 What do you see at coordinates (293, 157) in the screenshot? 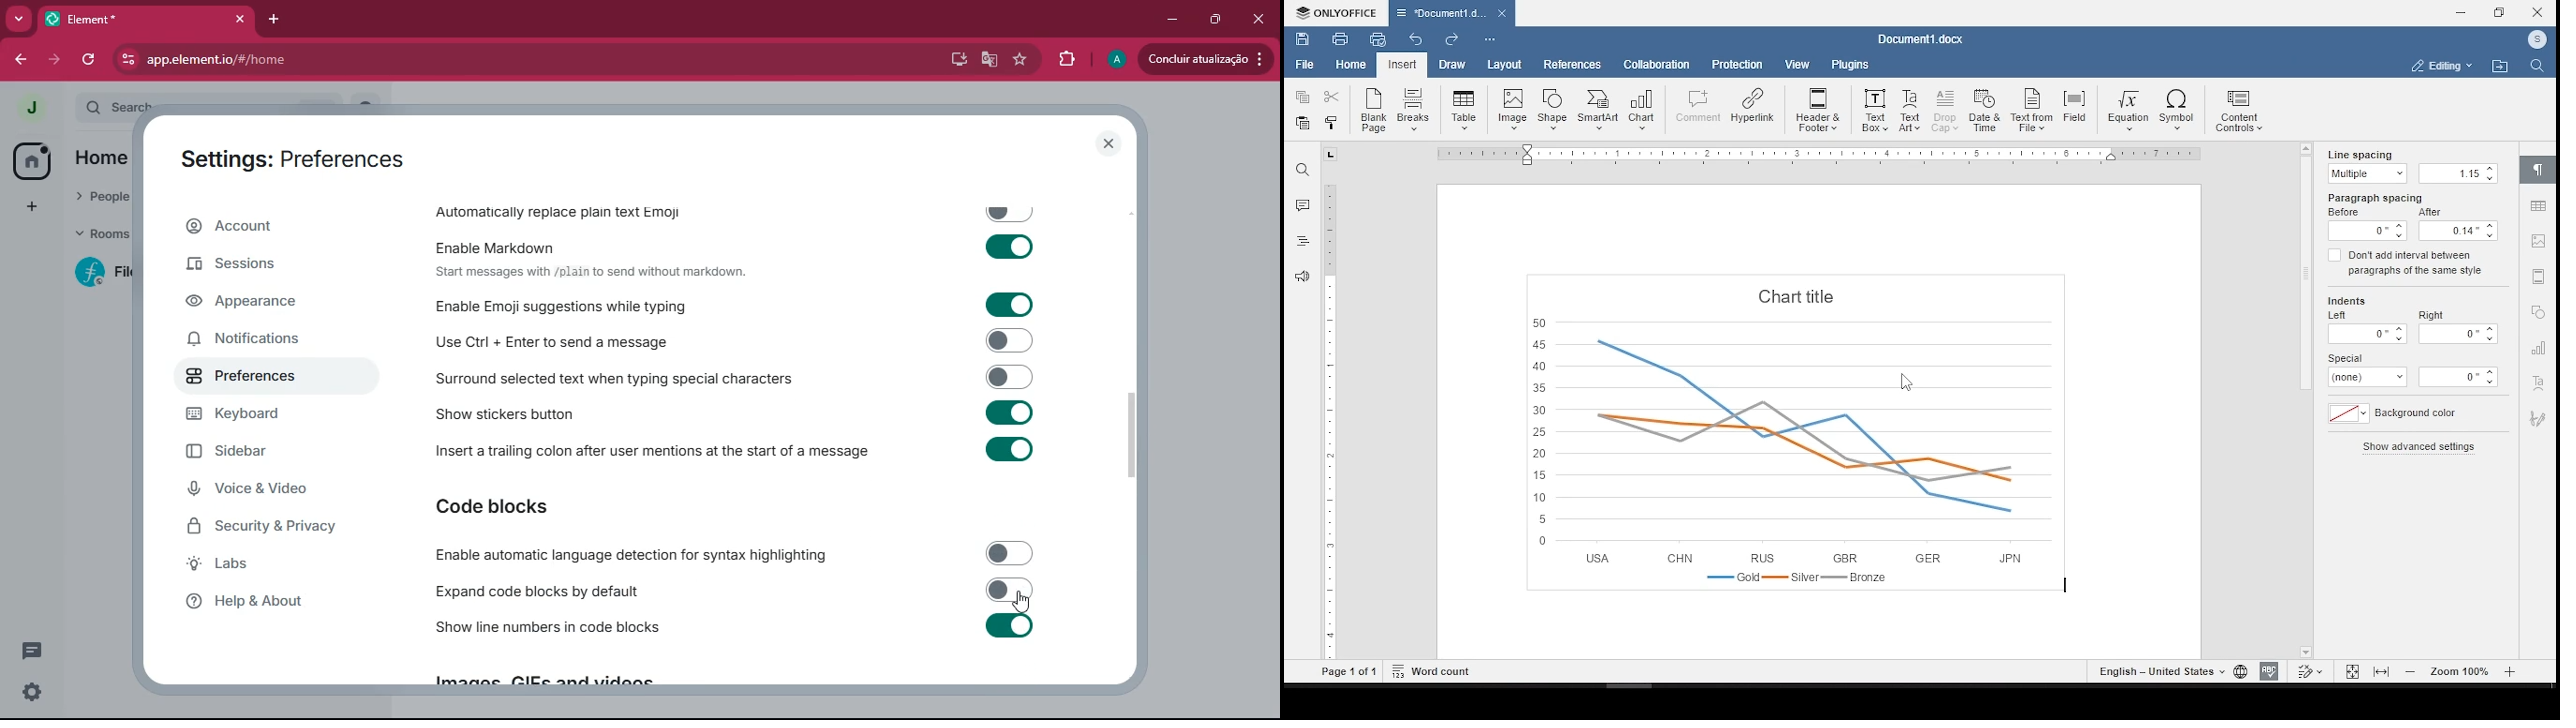
I see `settings: preferences` at bounding box center [293, 157].